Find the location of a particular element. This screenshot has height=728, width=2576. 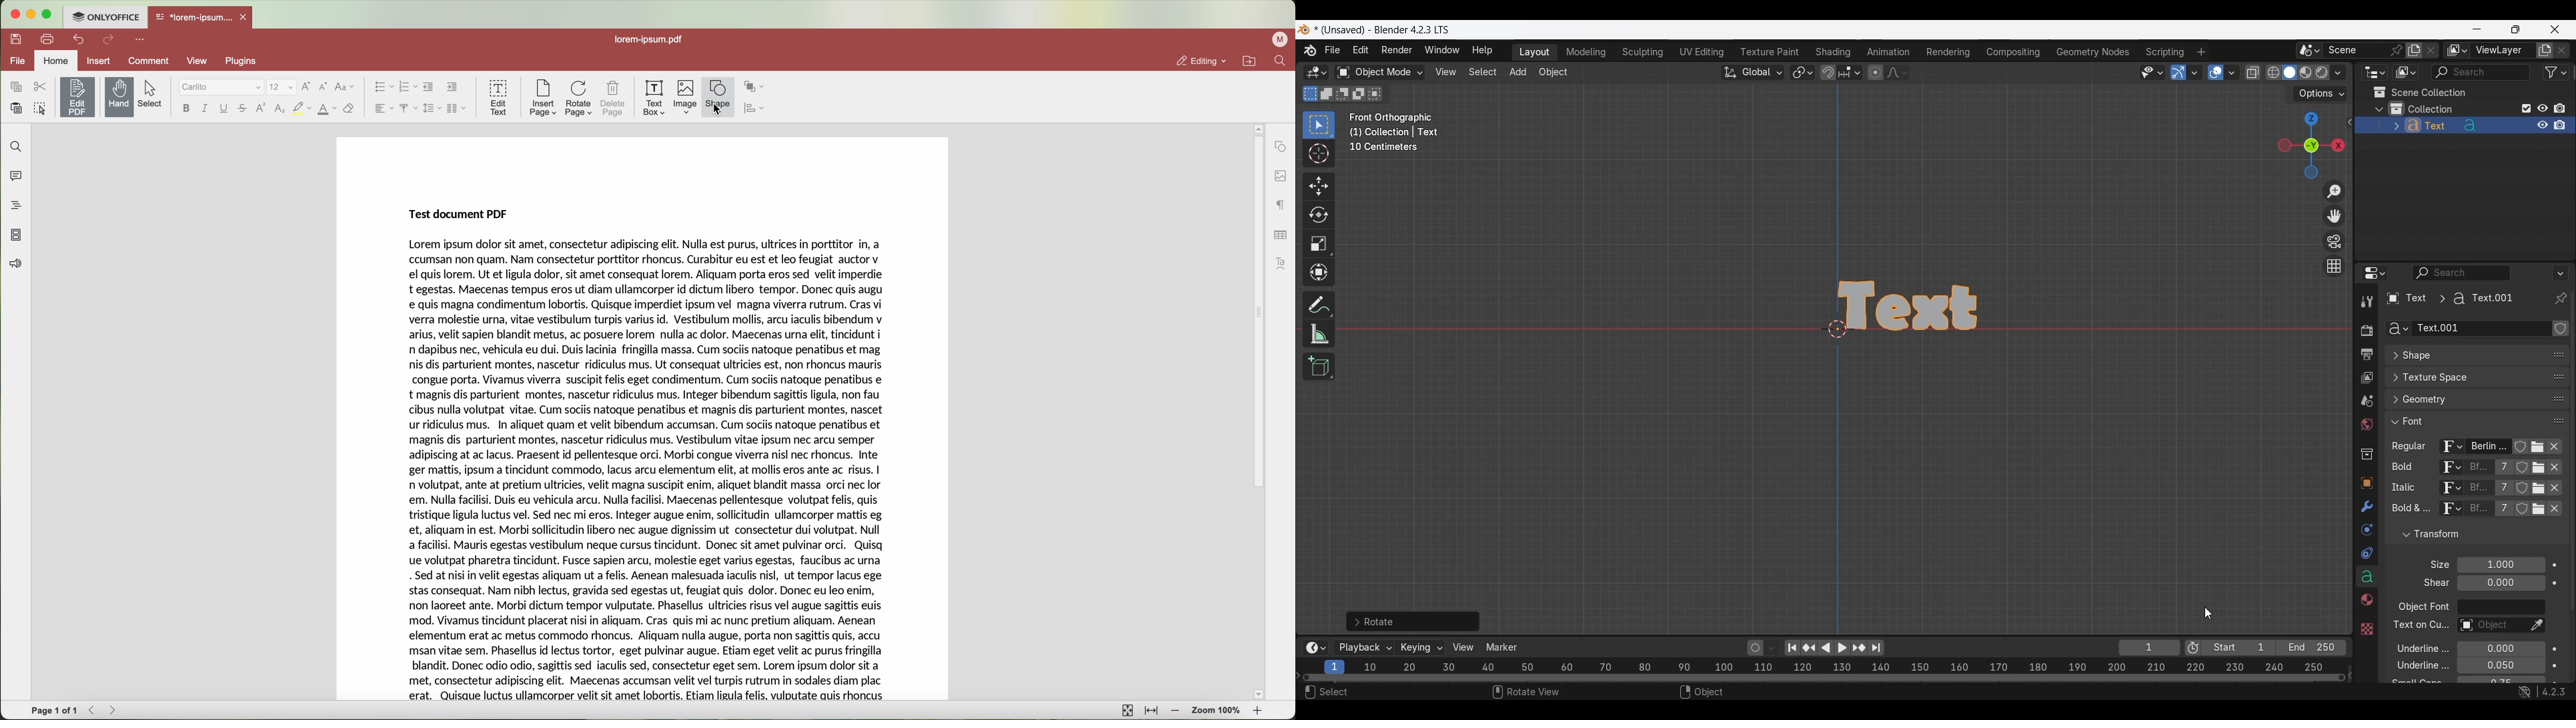

superscript is located at coordinates (260, 109).